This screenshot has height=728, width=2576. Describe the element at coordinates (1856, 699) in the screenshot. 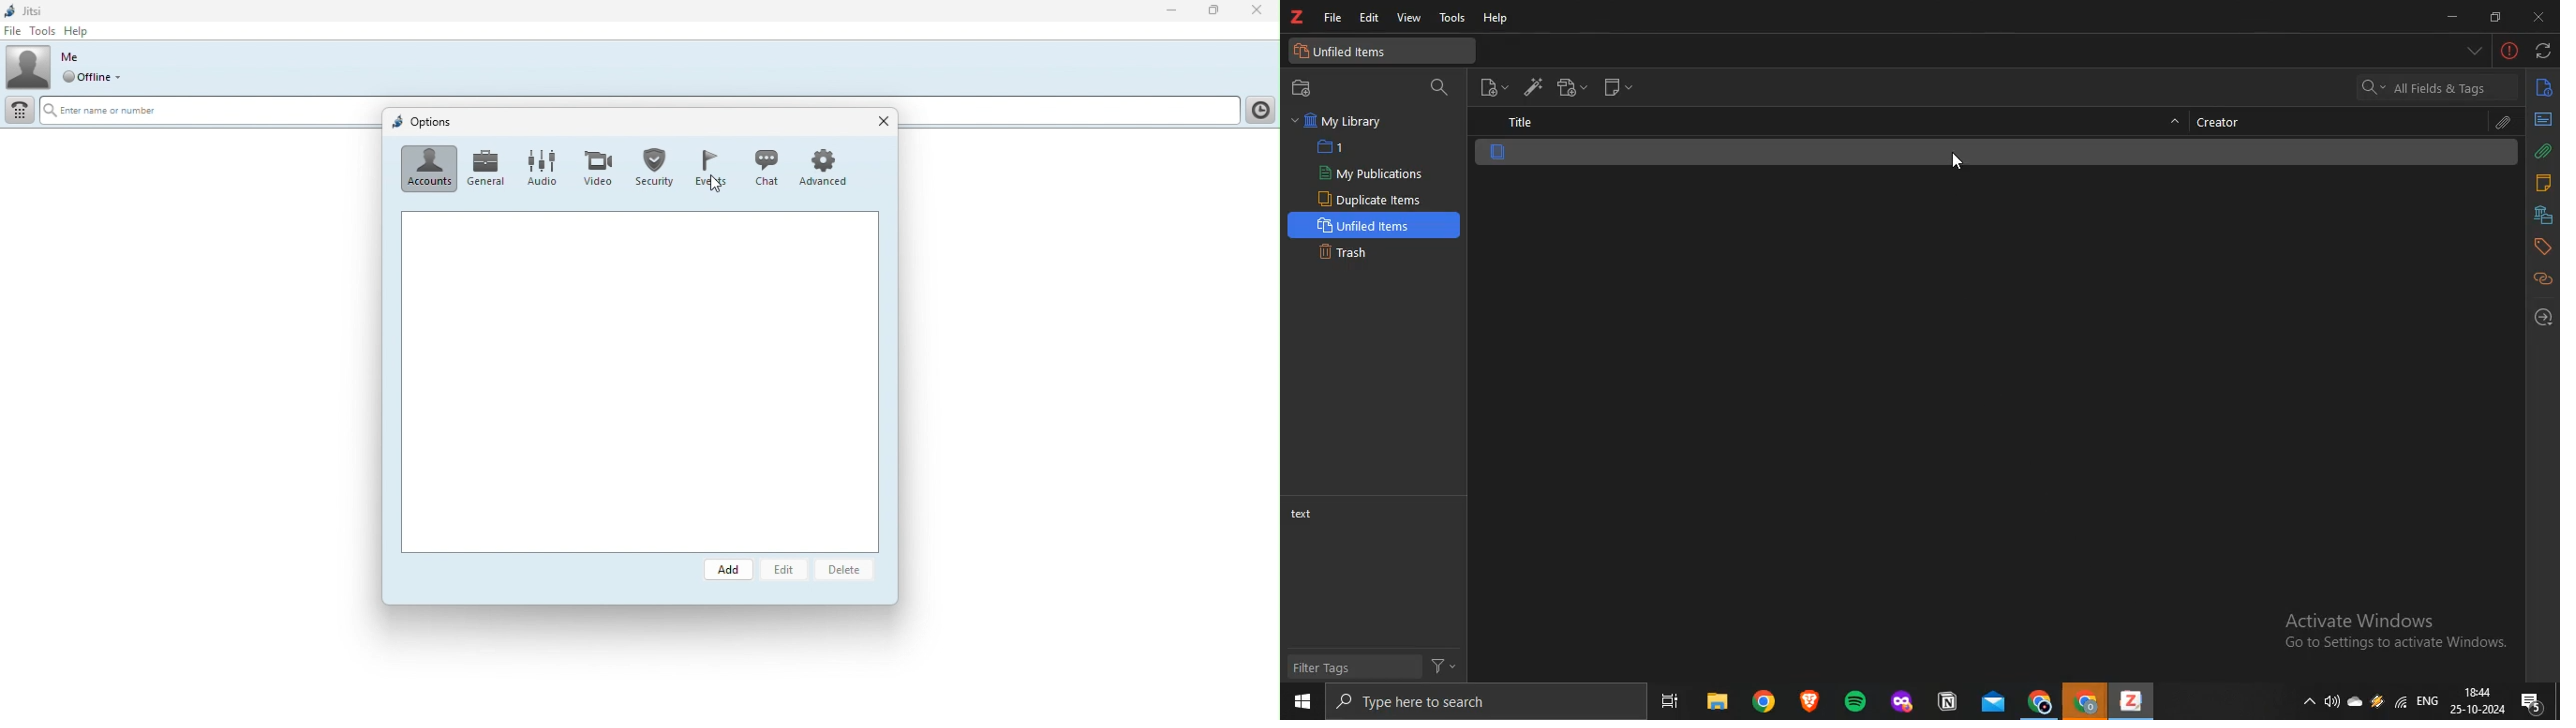

I see `spotify` at that location.